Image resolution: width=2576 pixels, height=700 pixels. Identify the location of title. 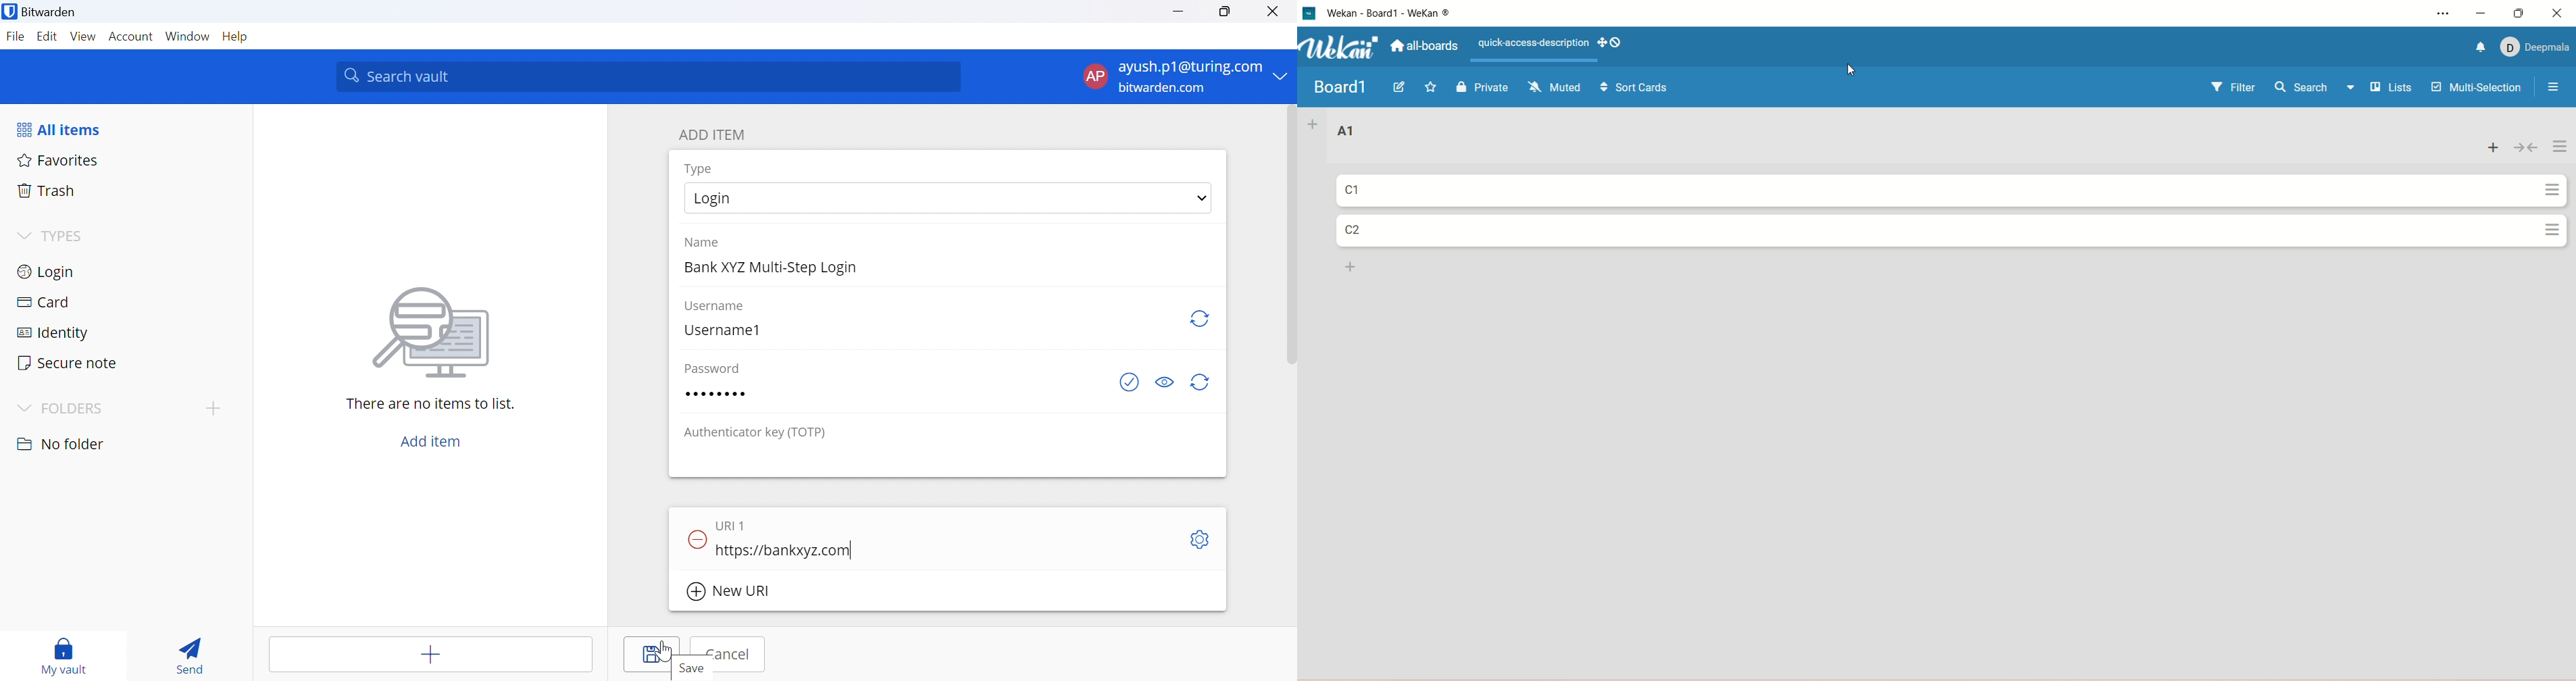
(1336, 89).